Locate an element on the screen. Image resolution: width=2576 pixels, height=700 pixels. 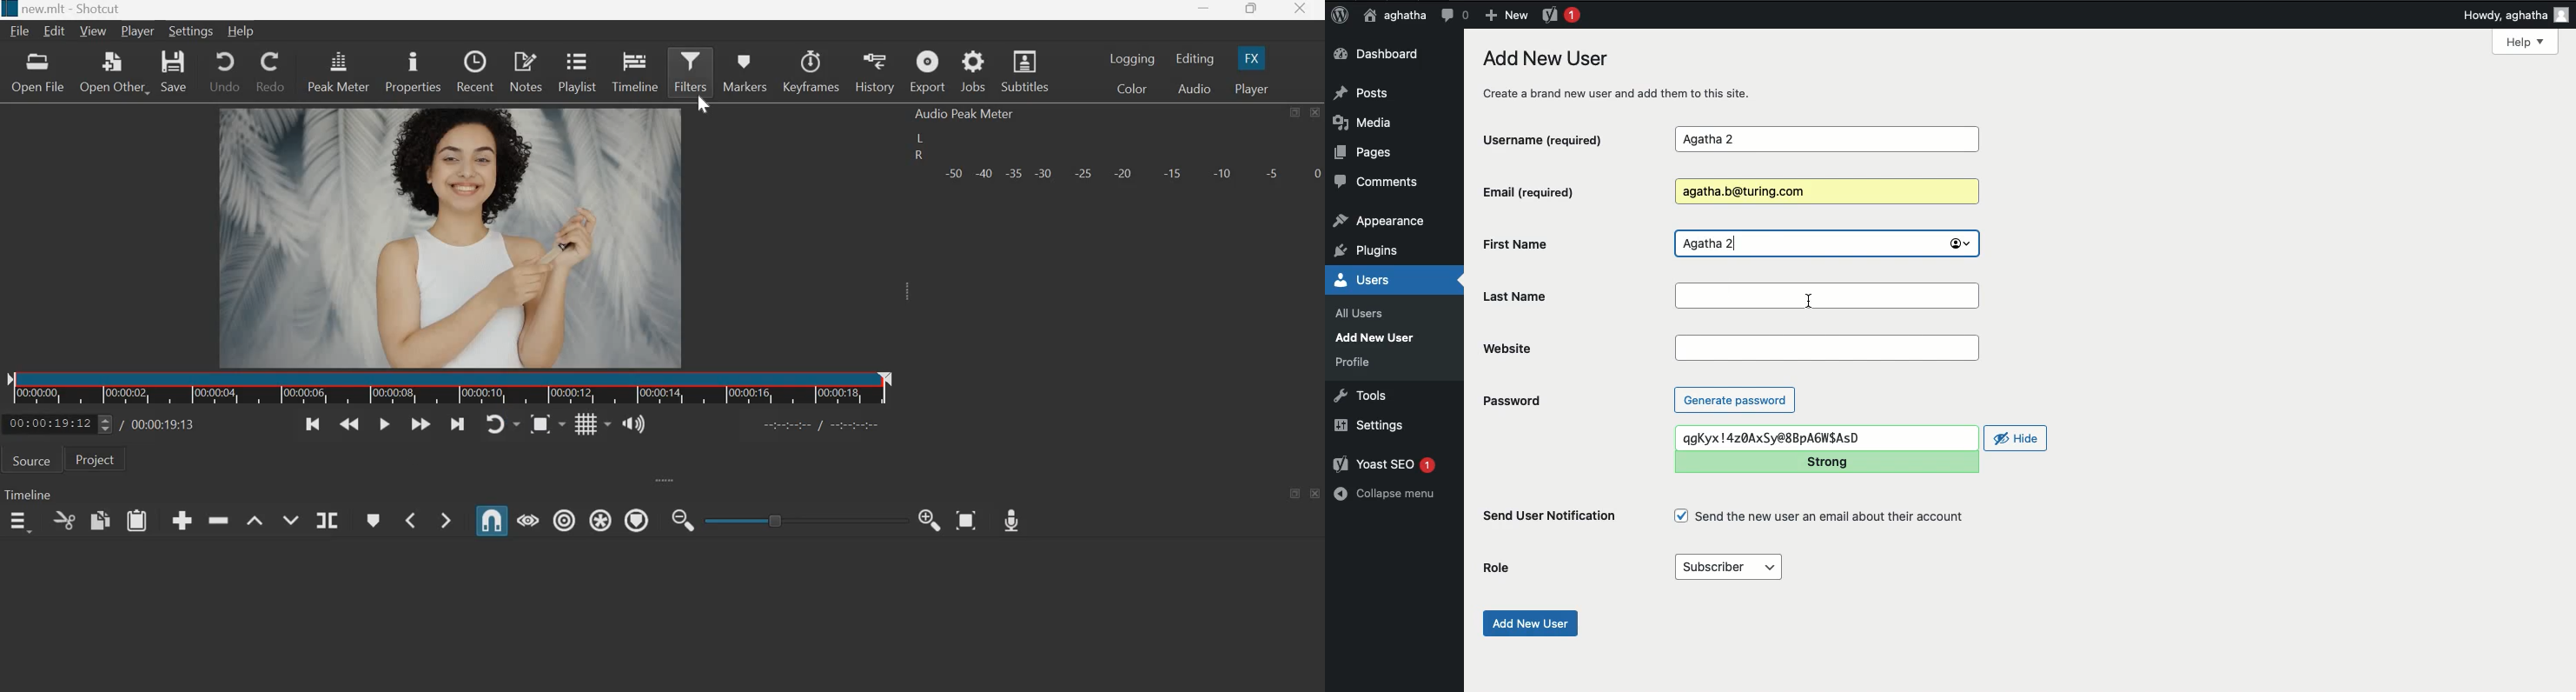
maximize is located at coordinates (1297, 493).